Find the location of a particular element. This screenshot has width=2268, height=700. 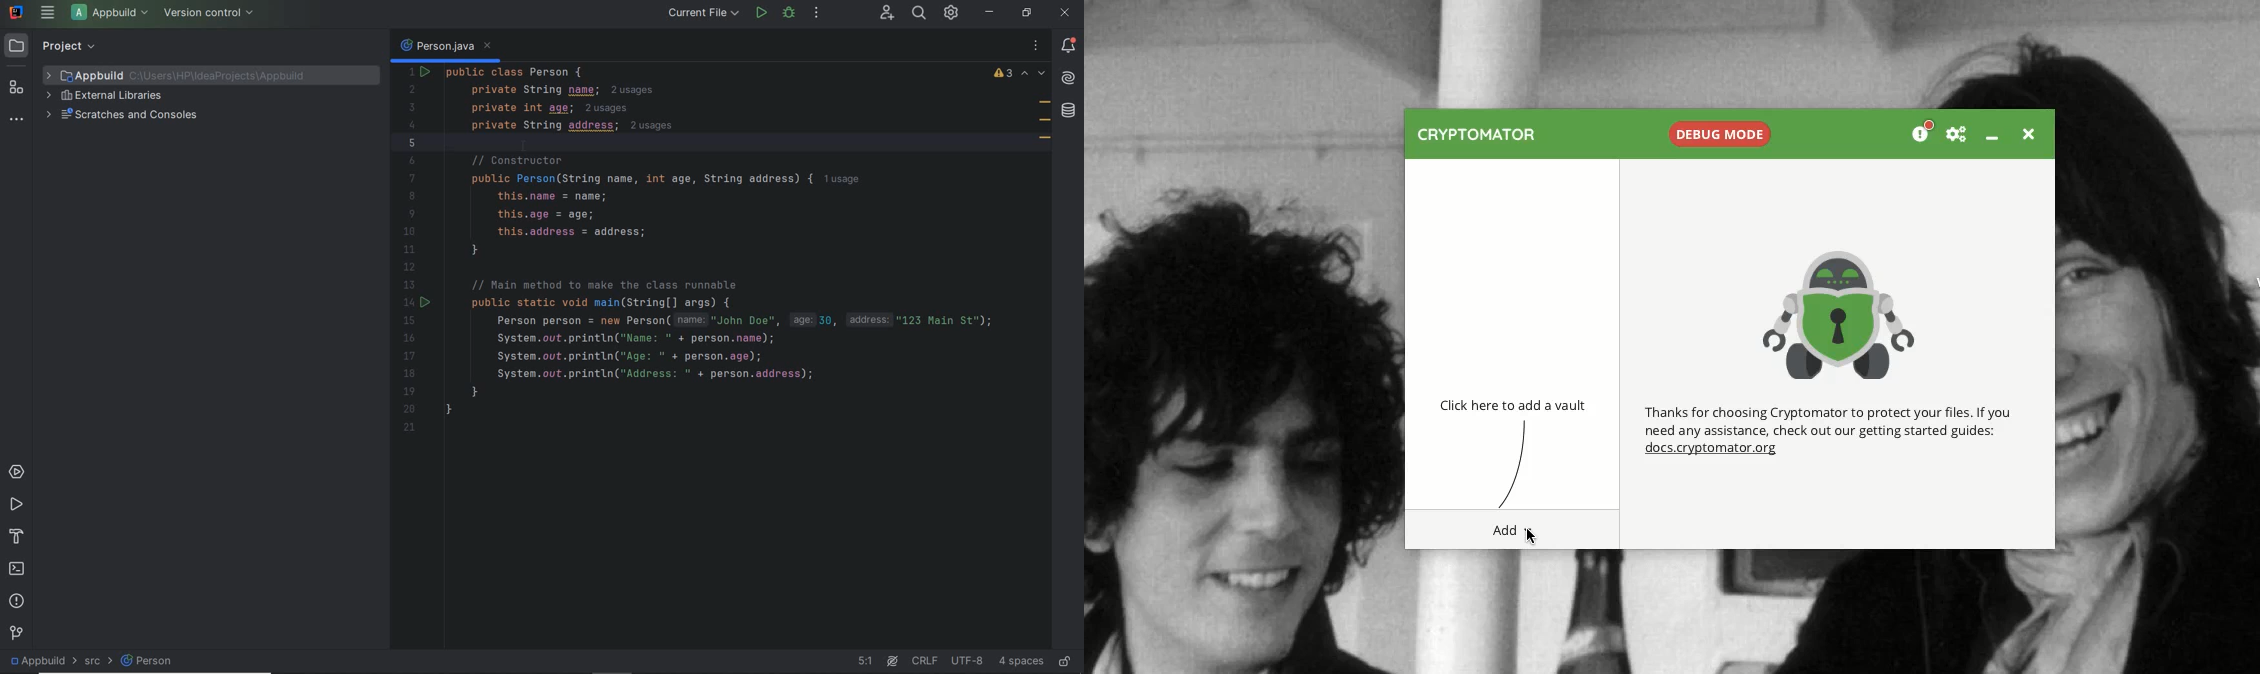

Add menu is located at coordinates (1505, 530).